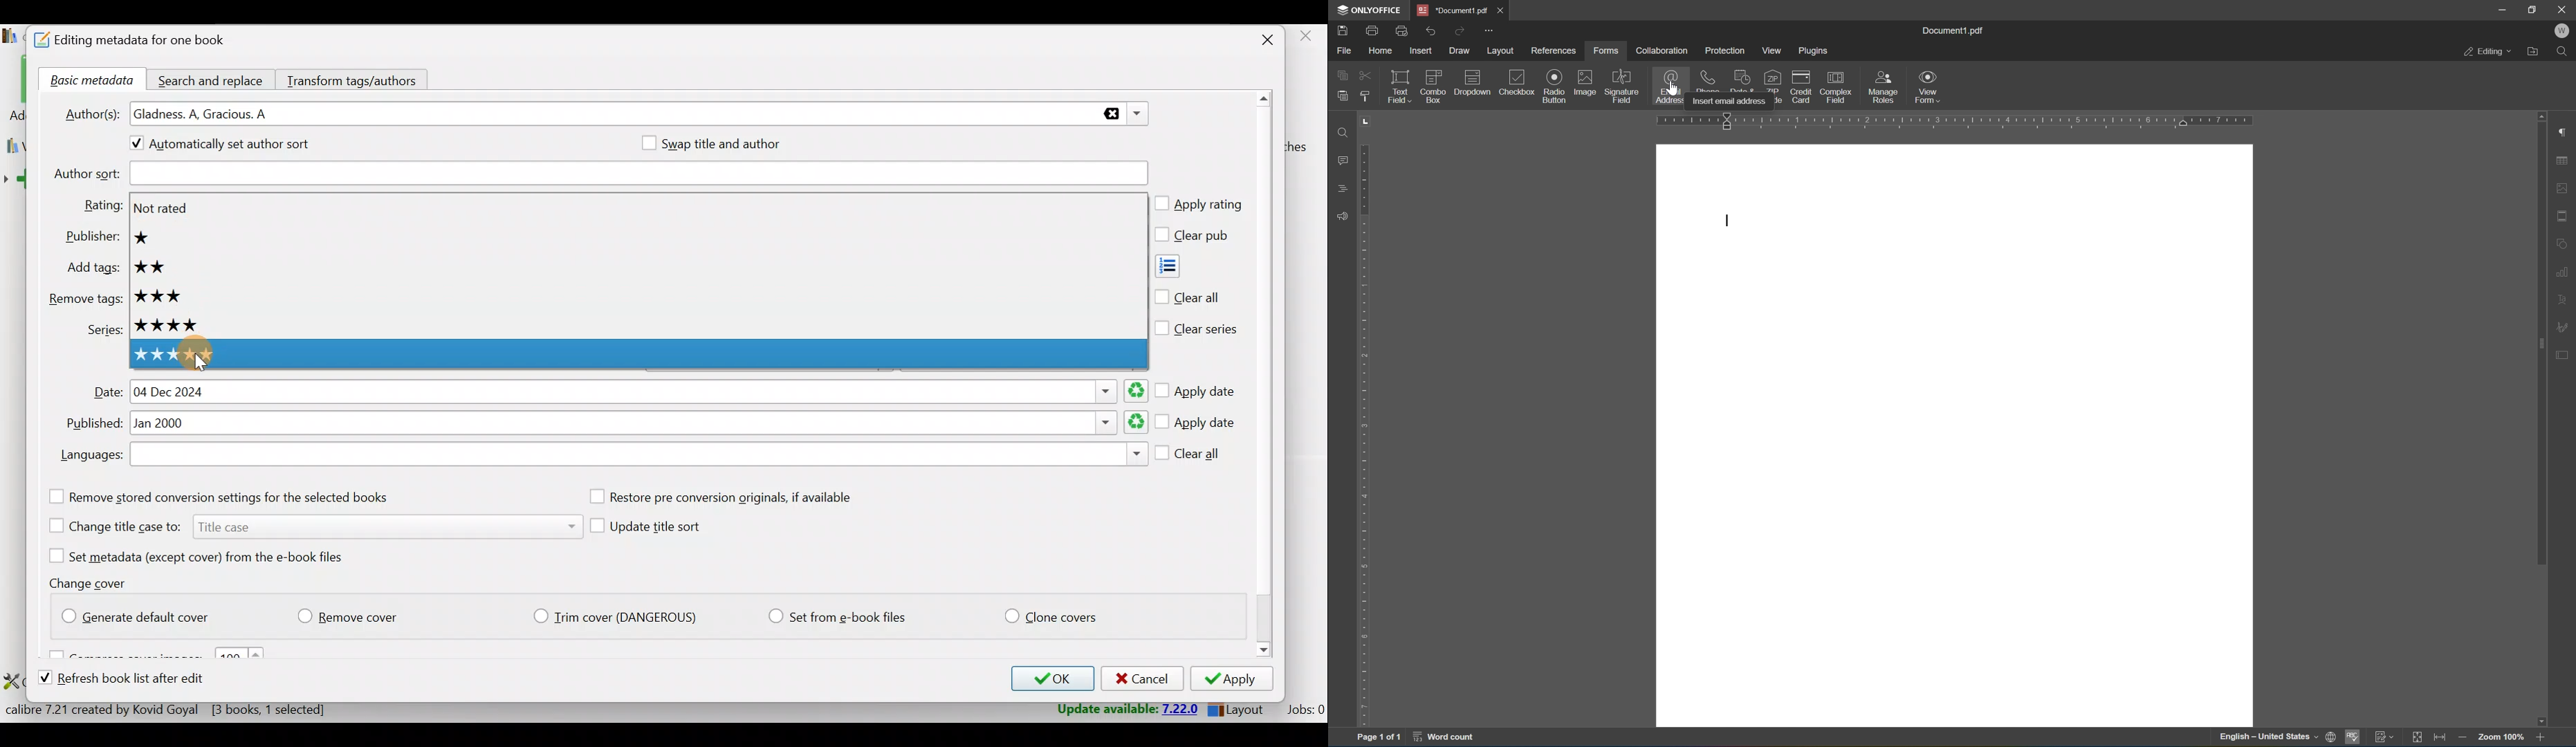  What do you see at coordinates (1140, 679) in the screenshot?
I see `Cancel` at bounding box center [1140, 679].